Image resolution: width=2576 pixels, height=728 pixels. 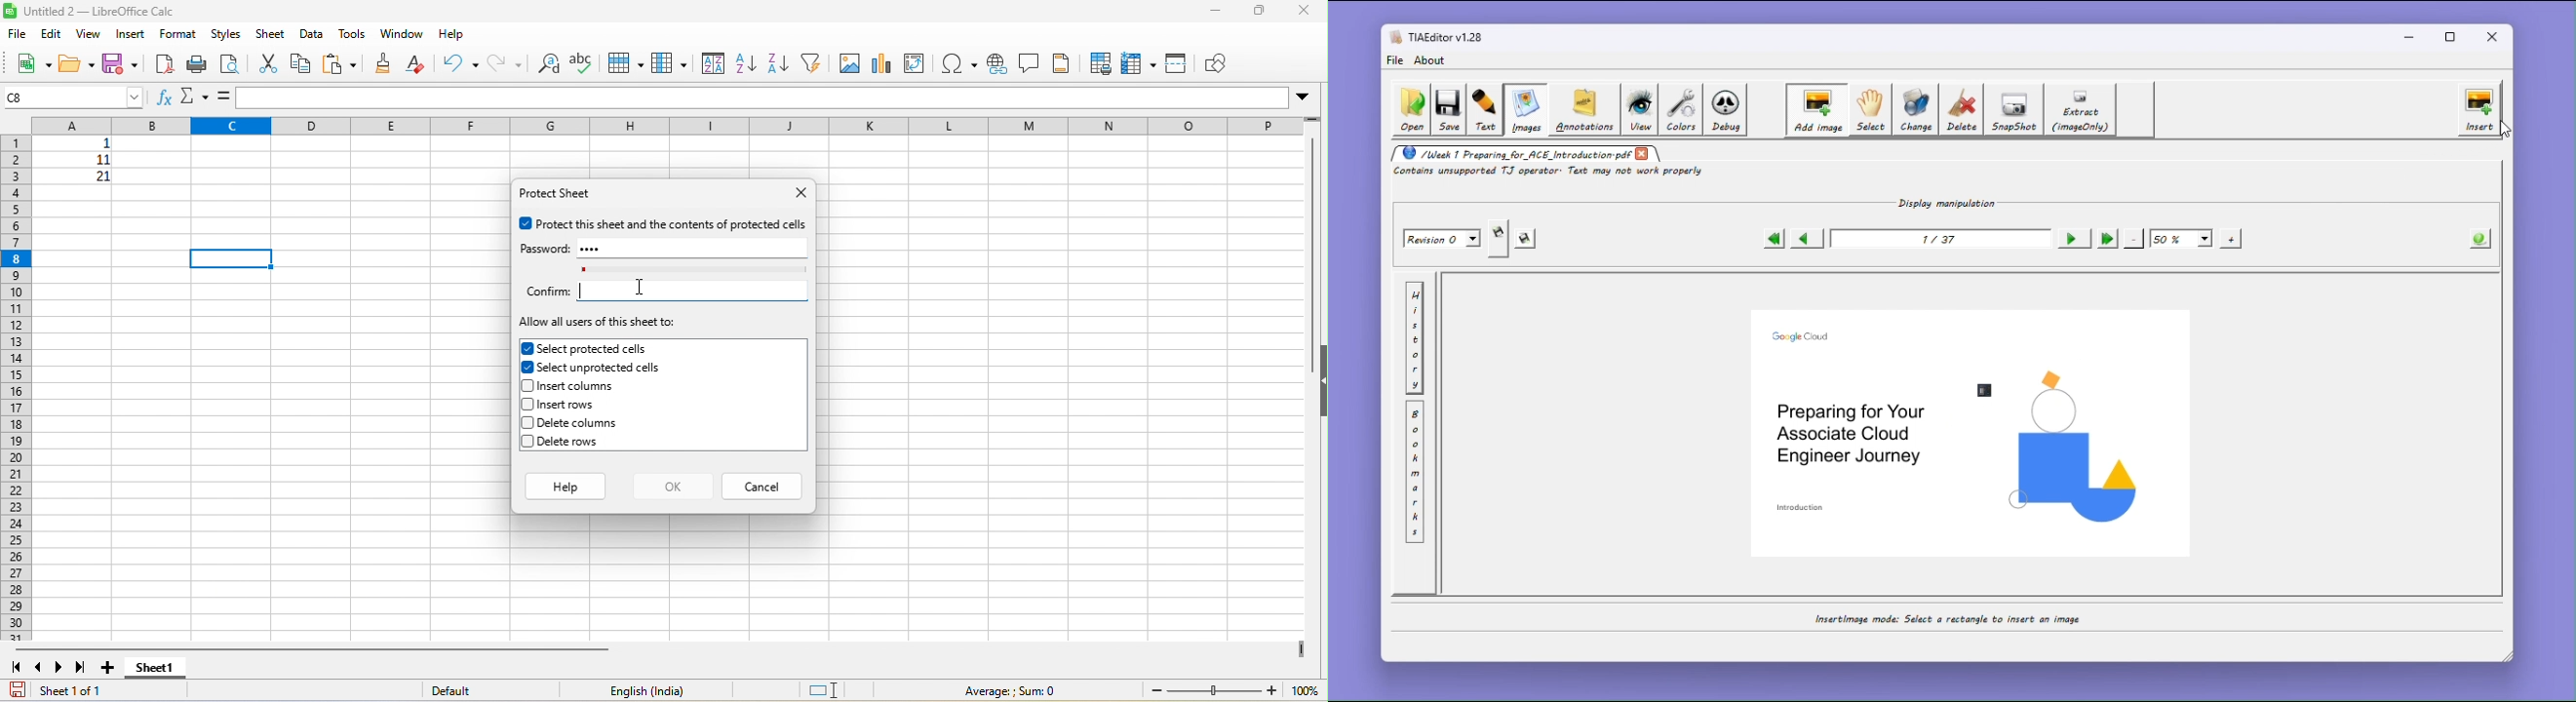 I want to click on cut, so click(x=270, y=64).